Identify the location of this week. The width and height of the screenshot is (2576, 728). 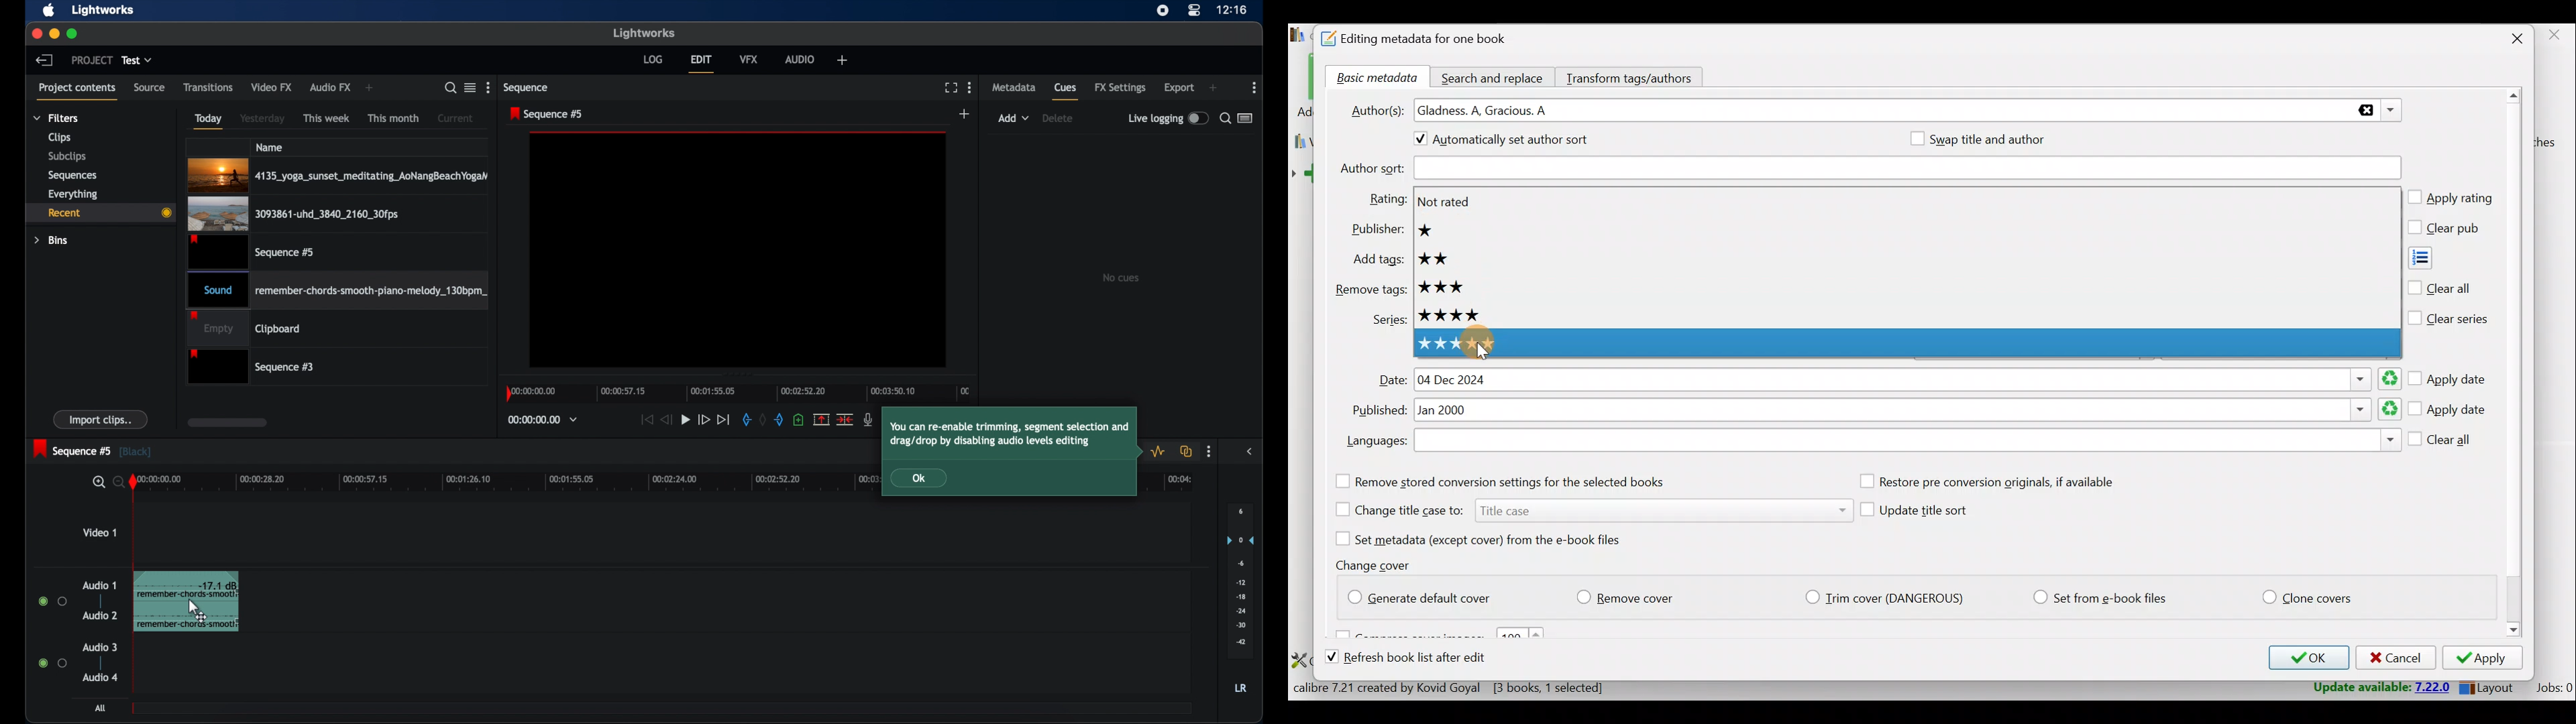
(327, 118).